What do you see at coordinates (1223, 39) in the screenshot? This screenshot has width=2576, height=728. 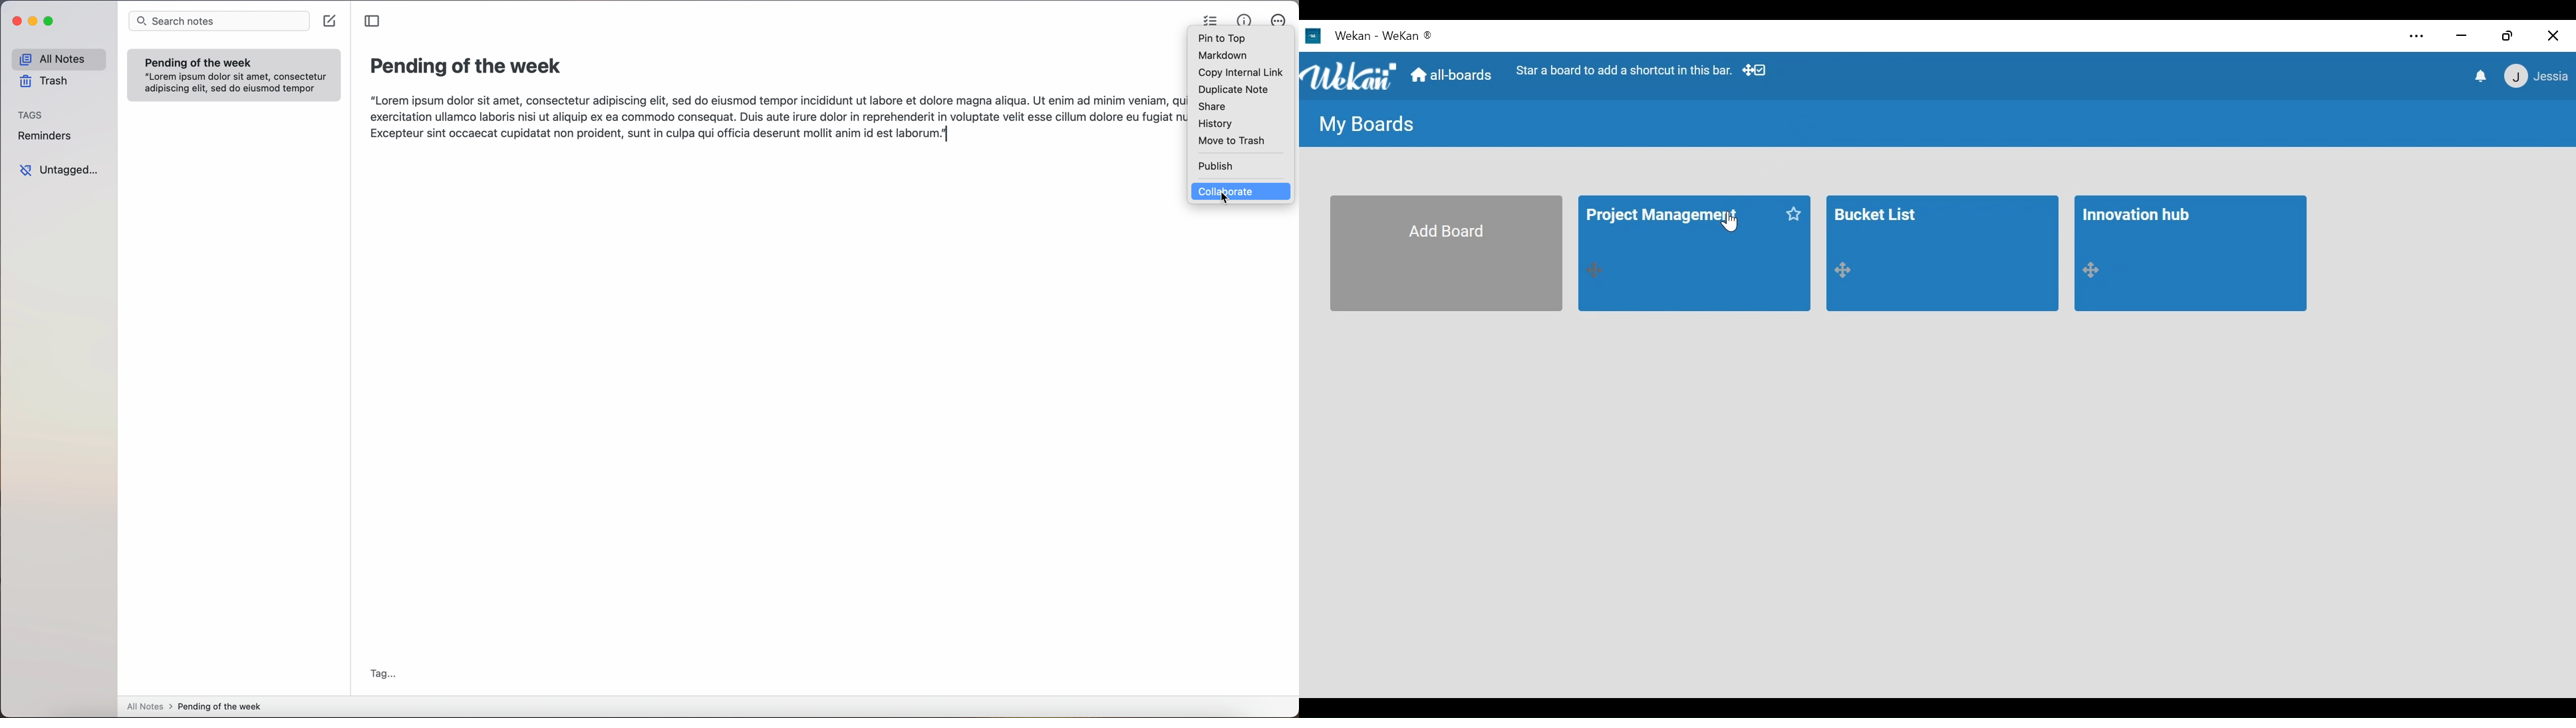 I see `pin to top` at bounding box center [1223, 39].